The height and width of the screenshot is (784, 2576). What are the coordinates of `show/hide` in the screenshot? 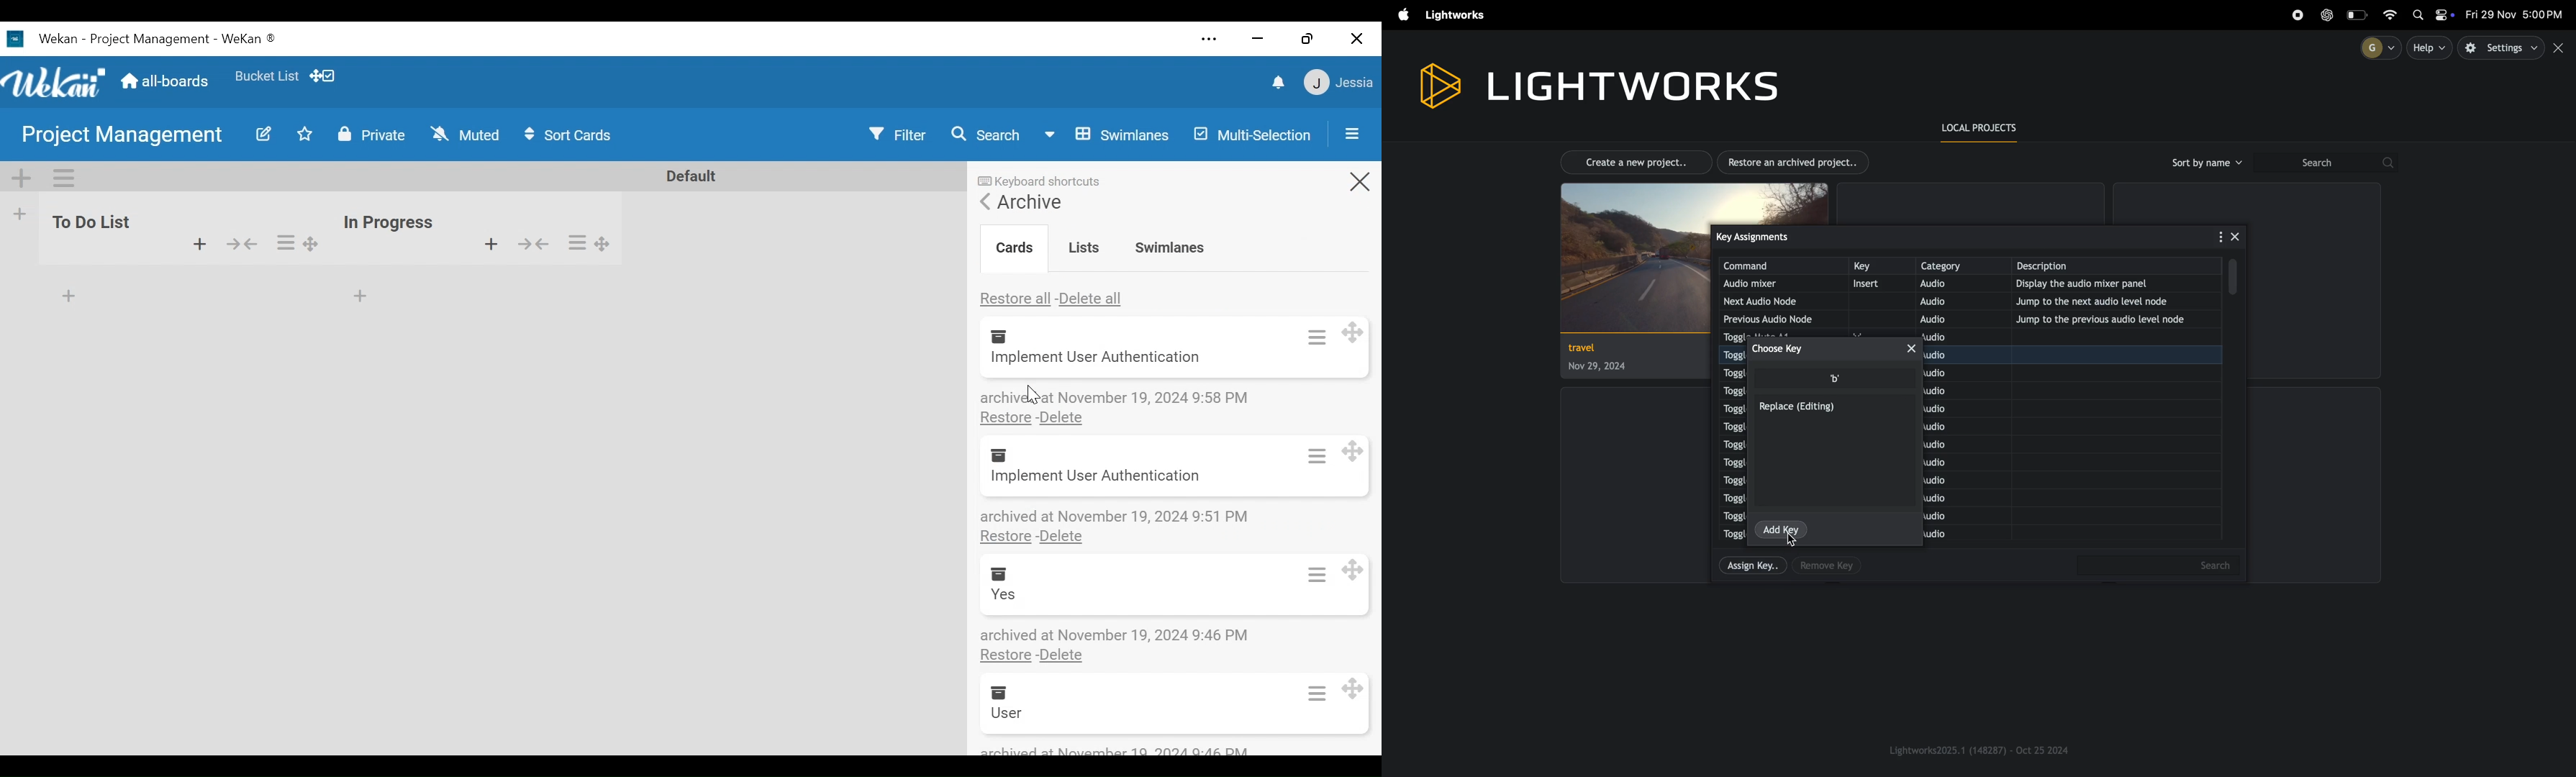 It's located at (540, 247).